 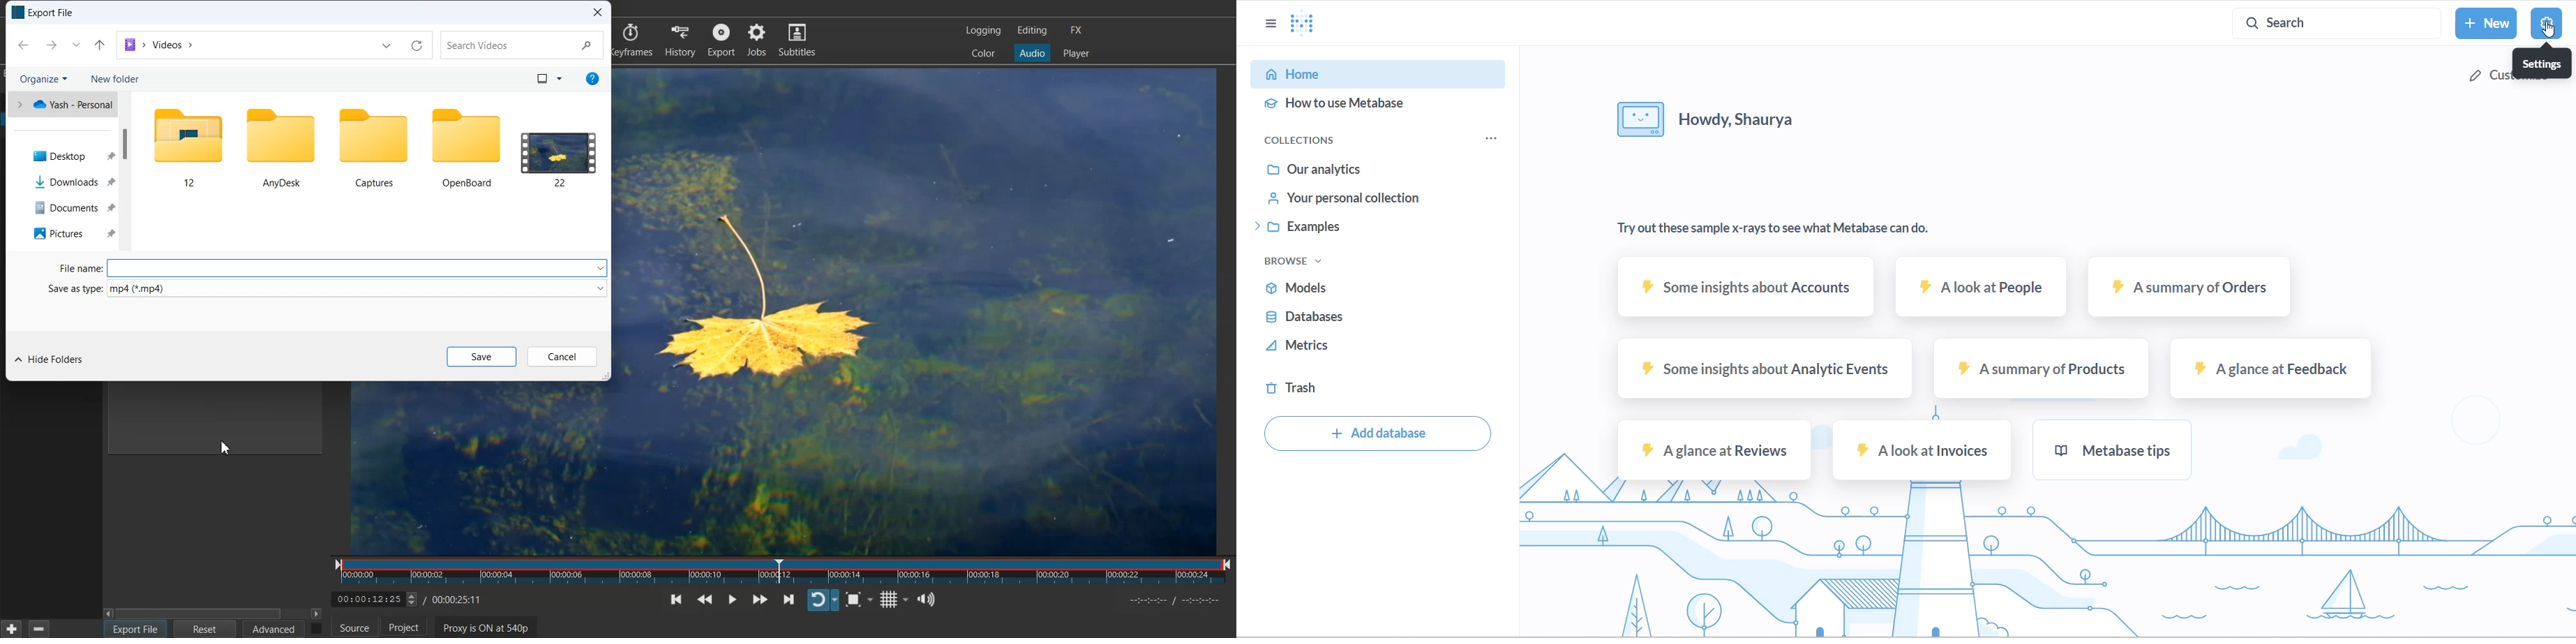 What do you see at coordinates (182, 147) in the screenshot?
I see `Files` at bounding box center [182, 147].